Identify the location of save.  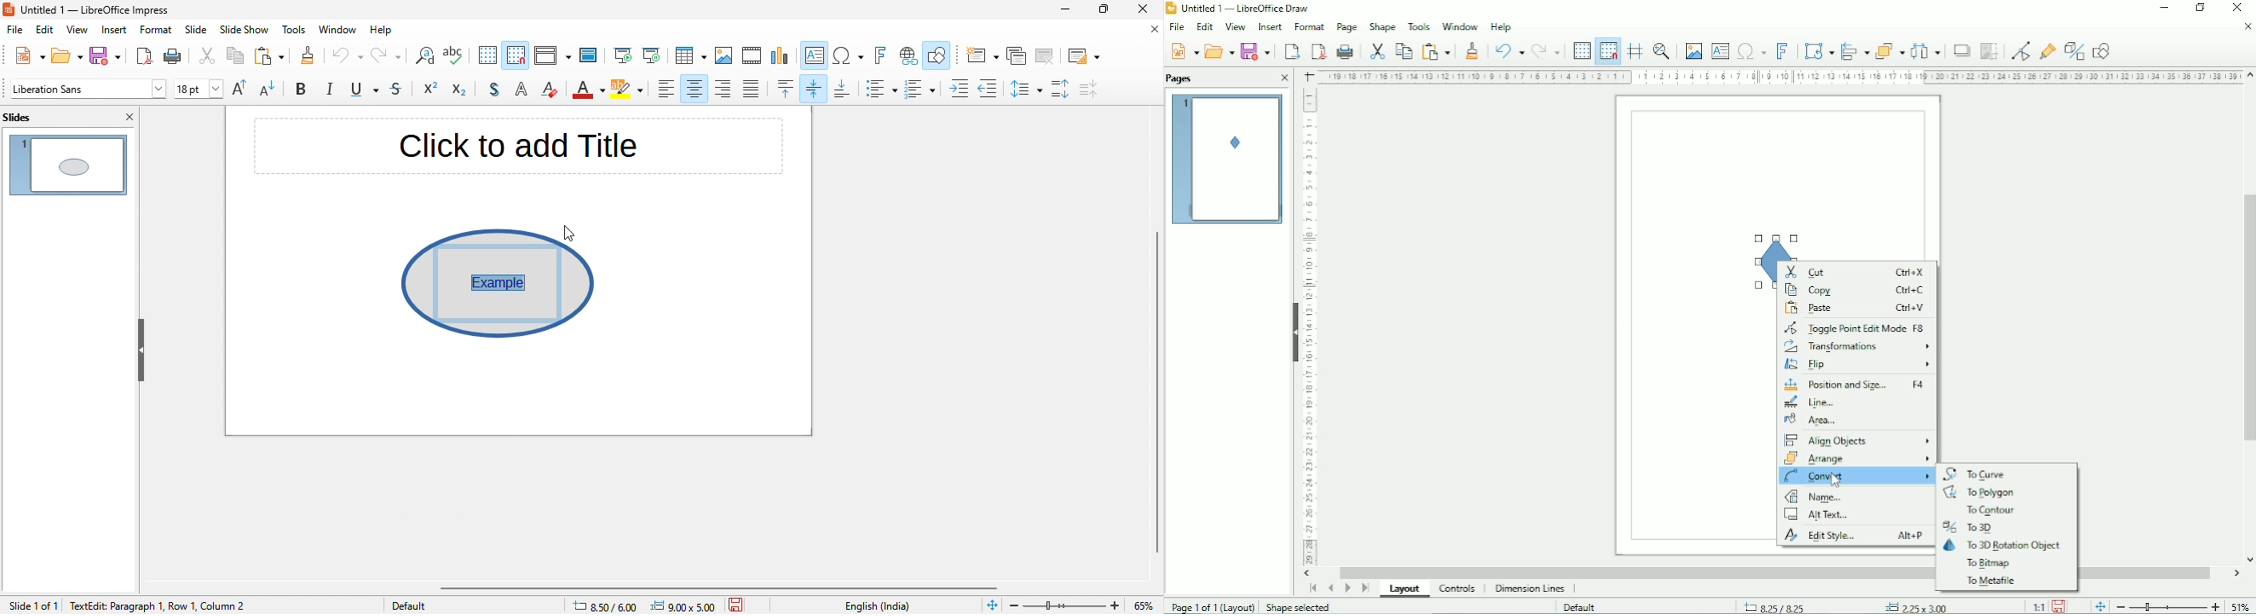
(105, 57).